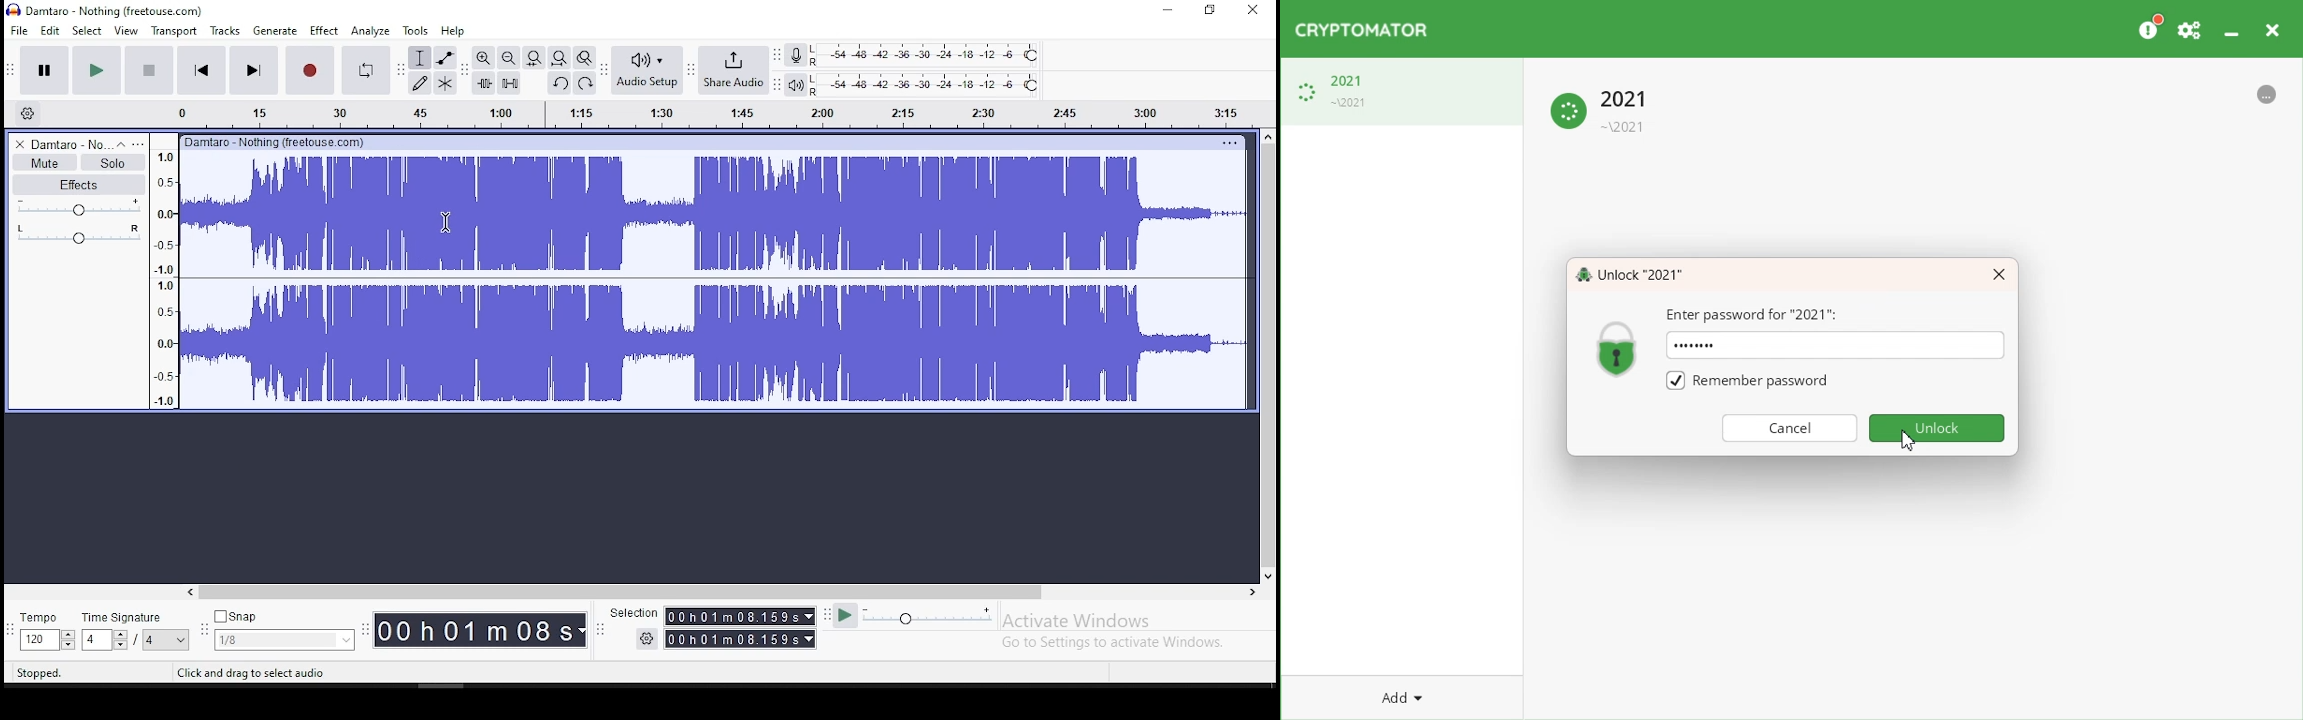 The image size is (2324, 728). I want to click on snap, so click(285, 615).